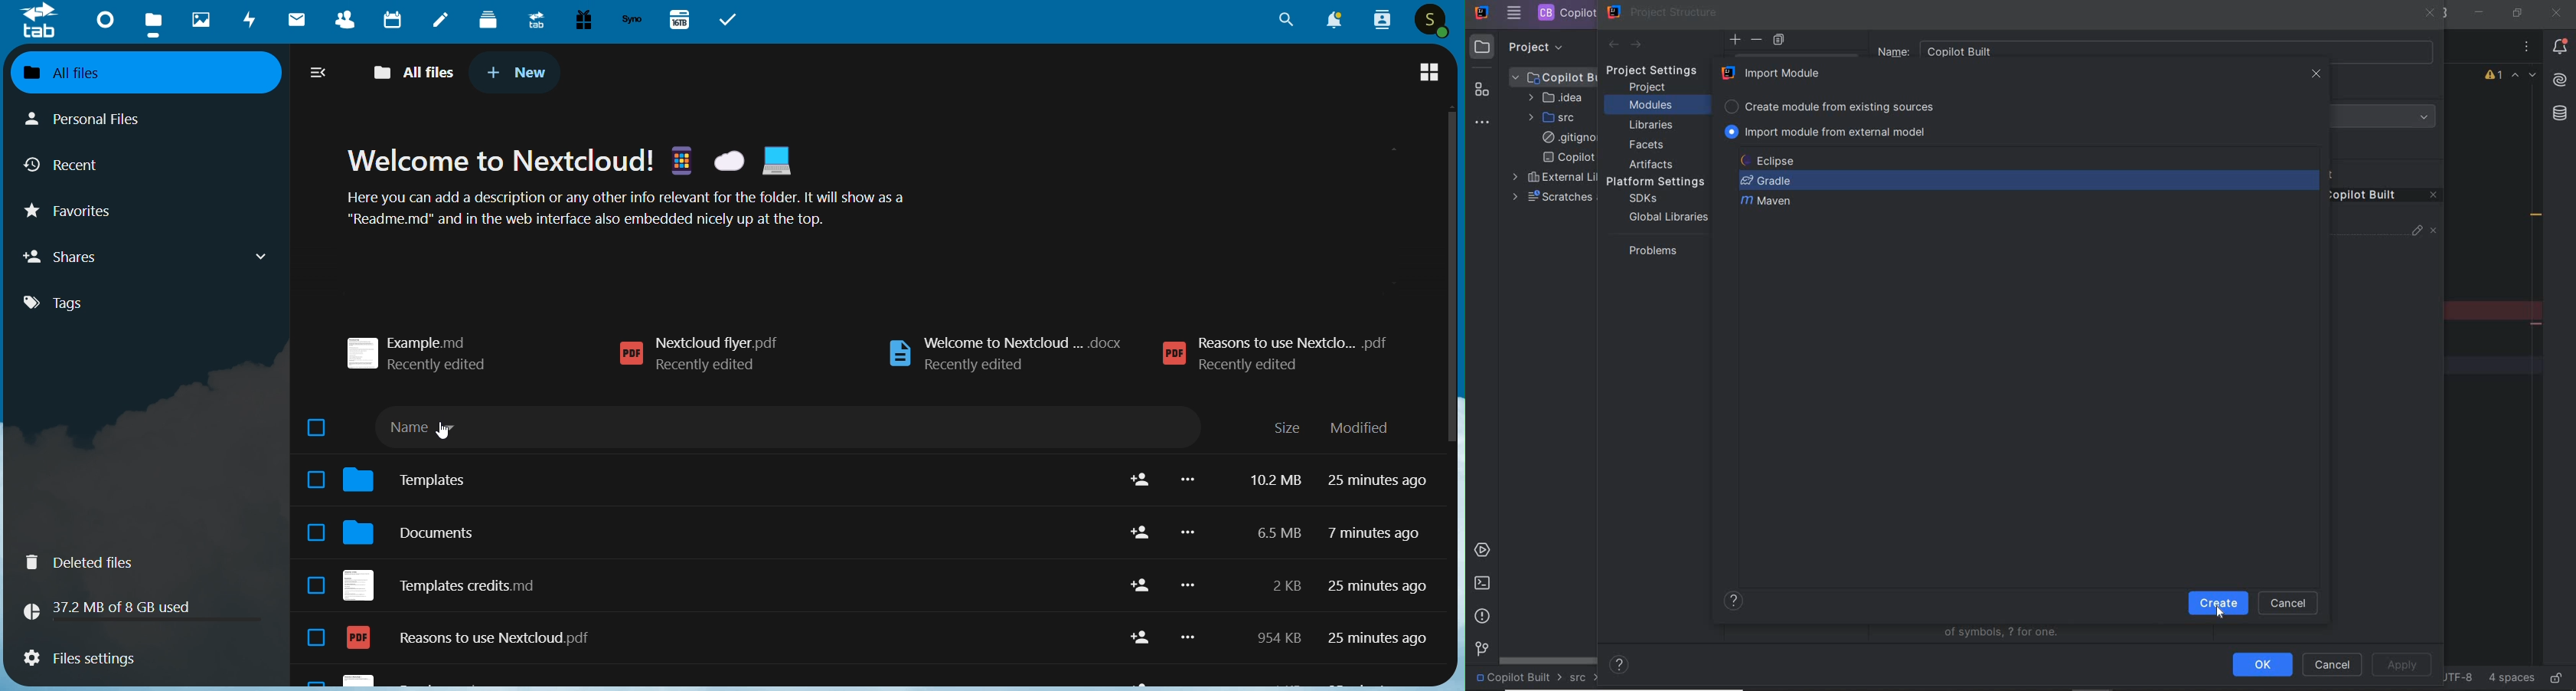 This screenshot has width=2576, height=700. Describe the element at coordinates (347, 18) in the screenshot. I see `Contacts` at that location.